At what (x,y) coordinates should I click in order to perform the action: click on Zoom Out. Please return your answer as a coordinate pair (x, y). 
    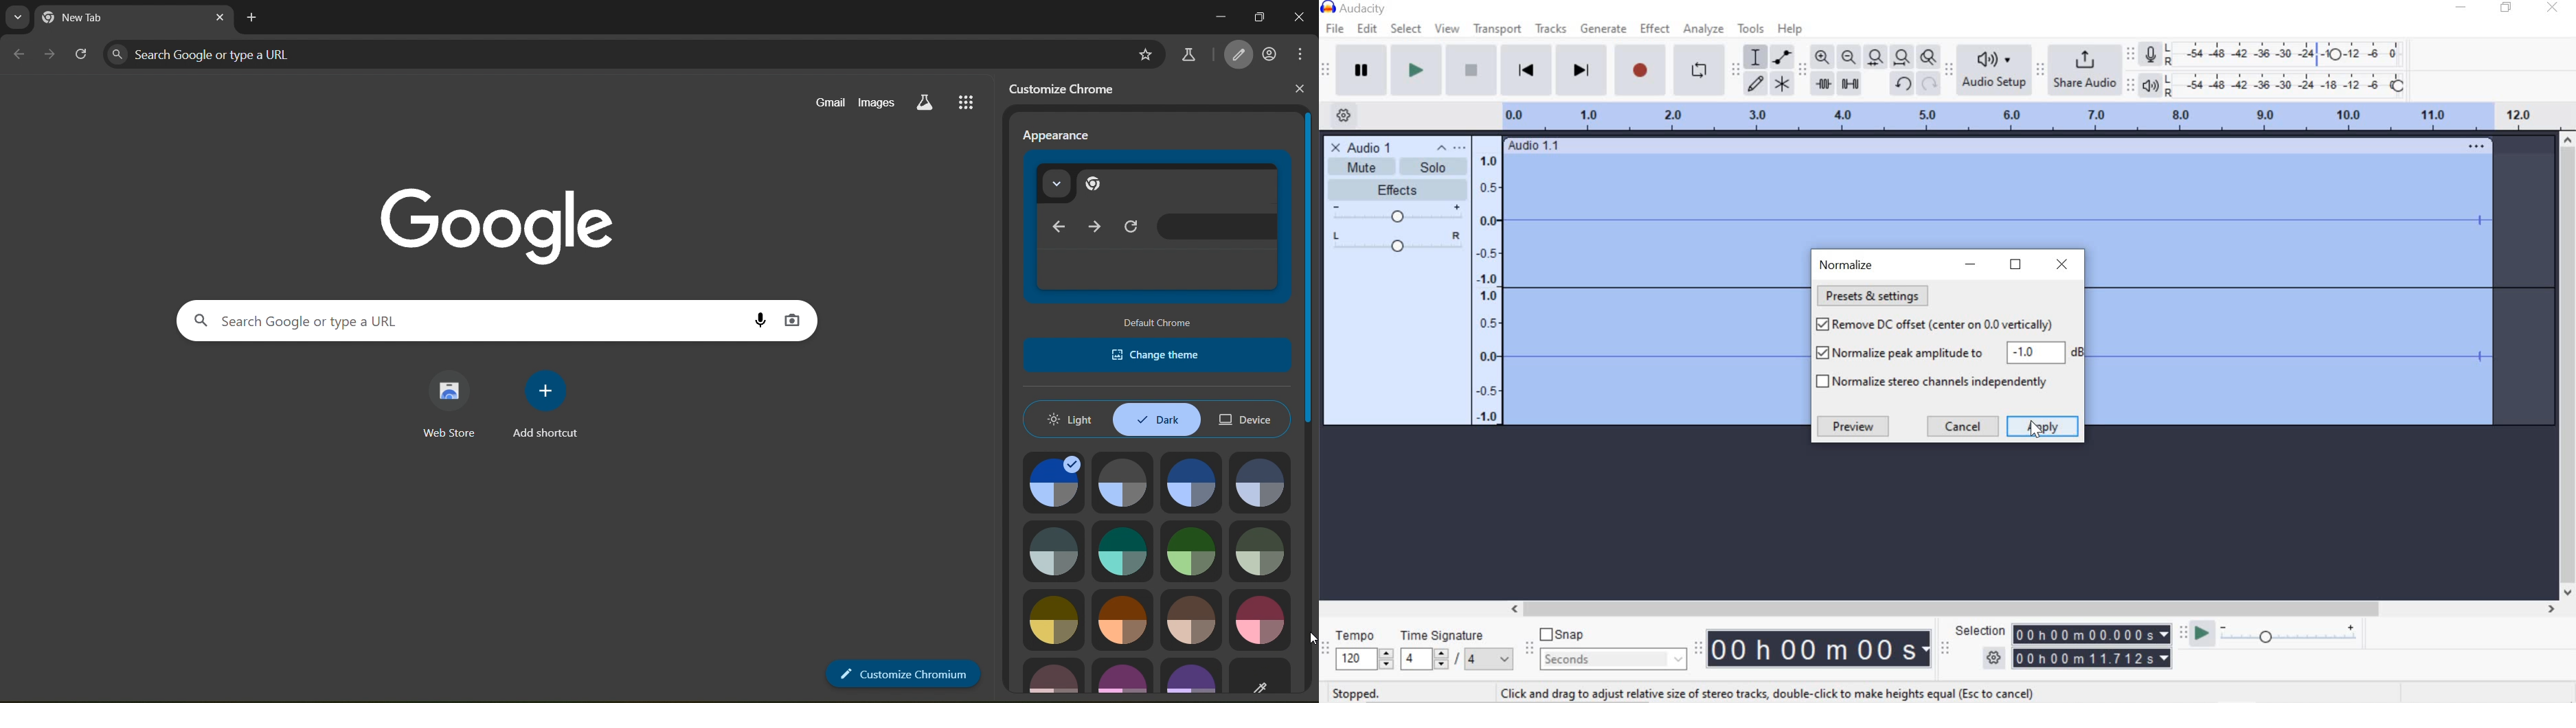
    Looking at the image, I should click on (1850, 58).